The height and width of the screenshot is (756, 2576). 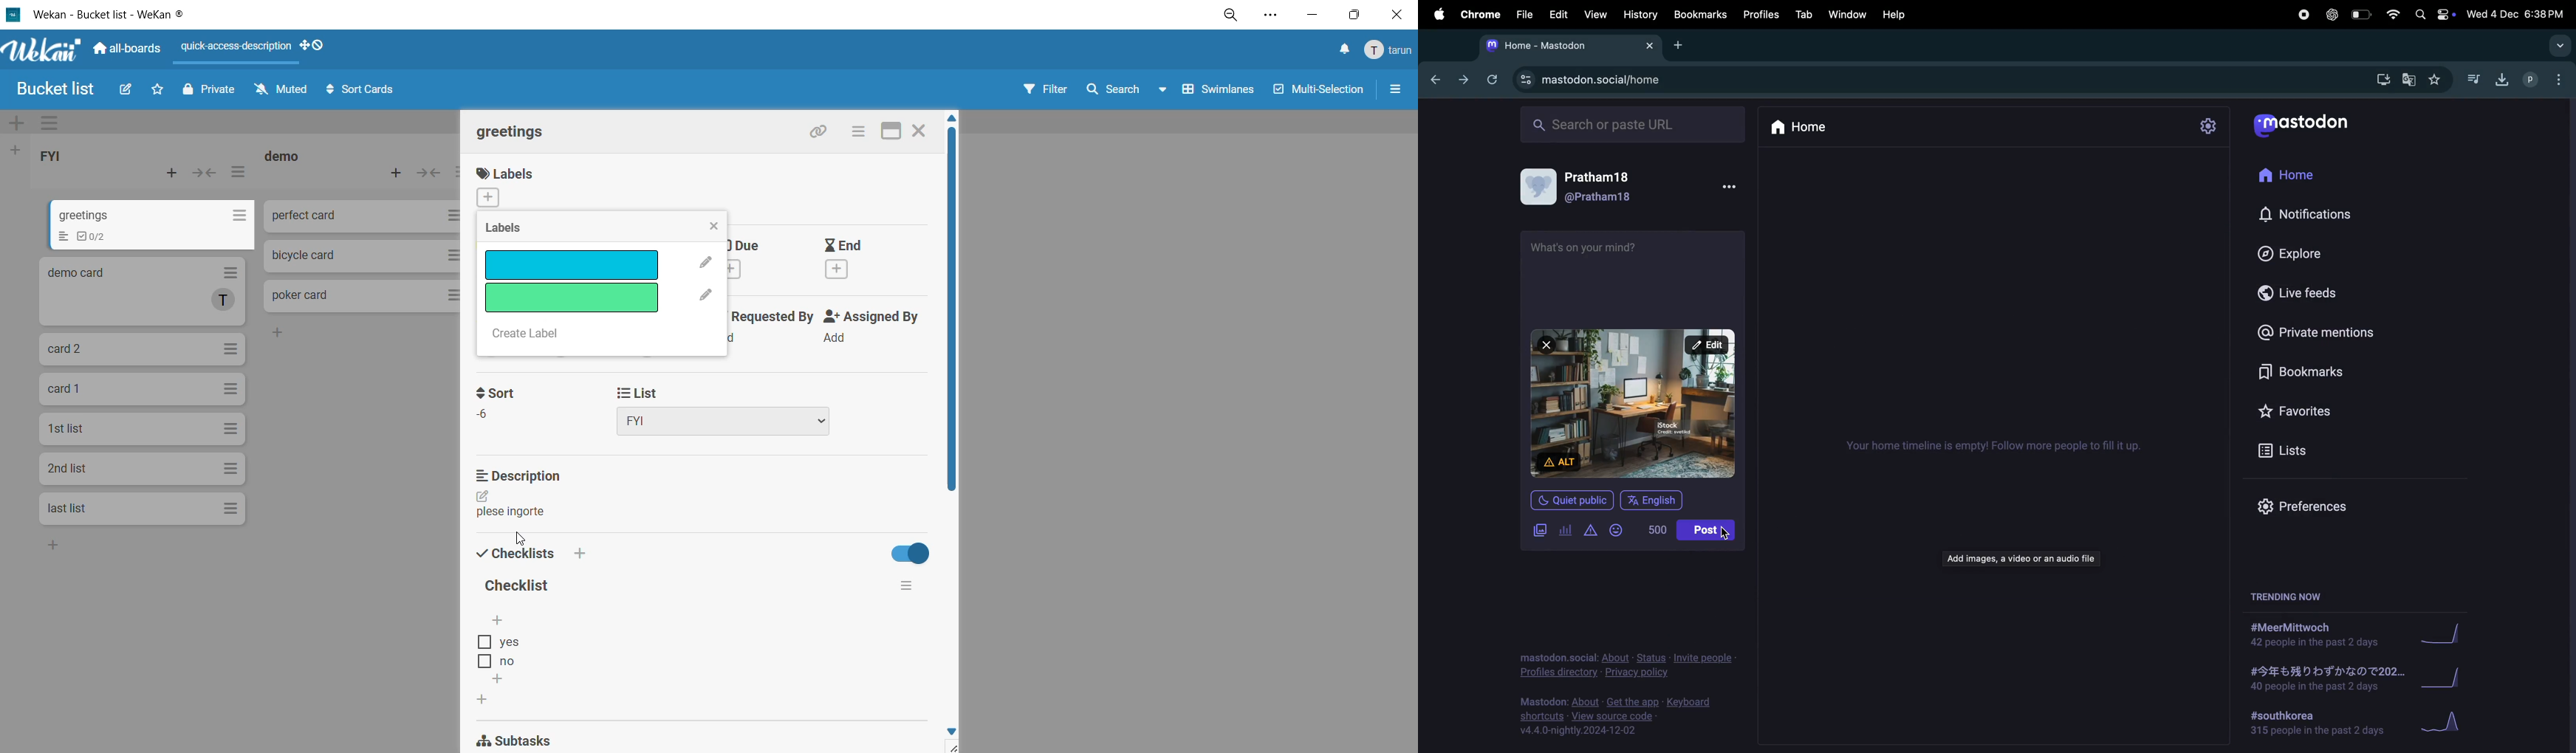 I want to click on quick access description, so click(x=239, y=46).